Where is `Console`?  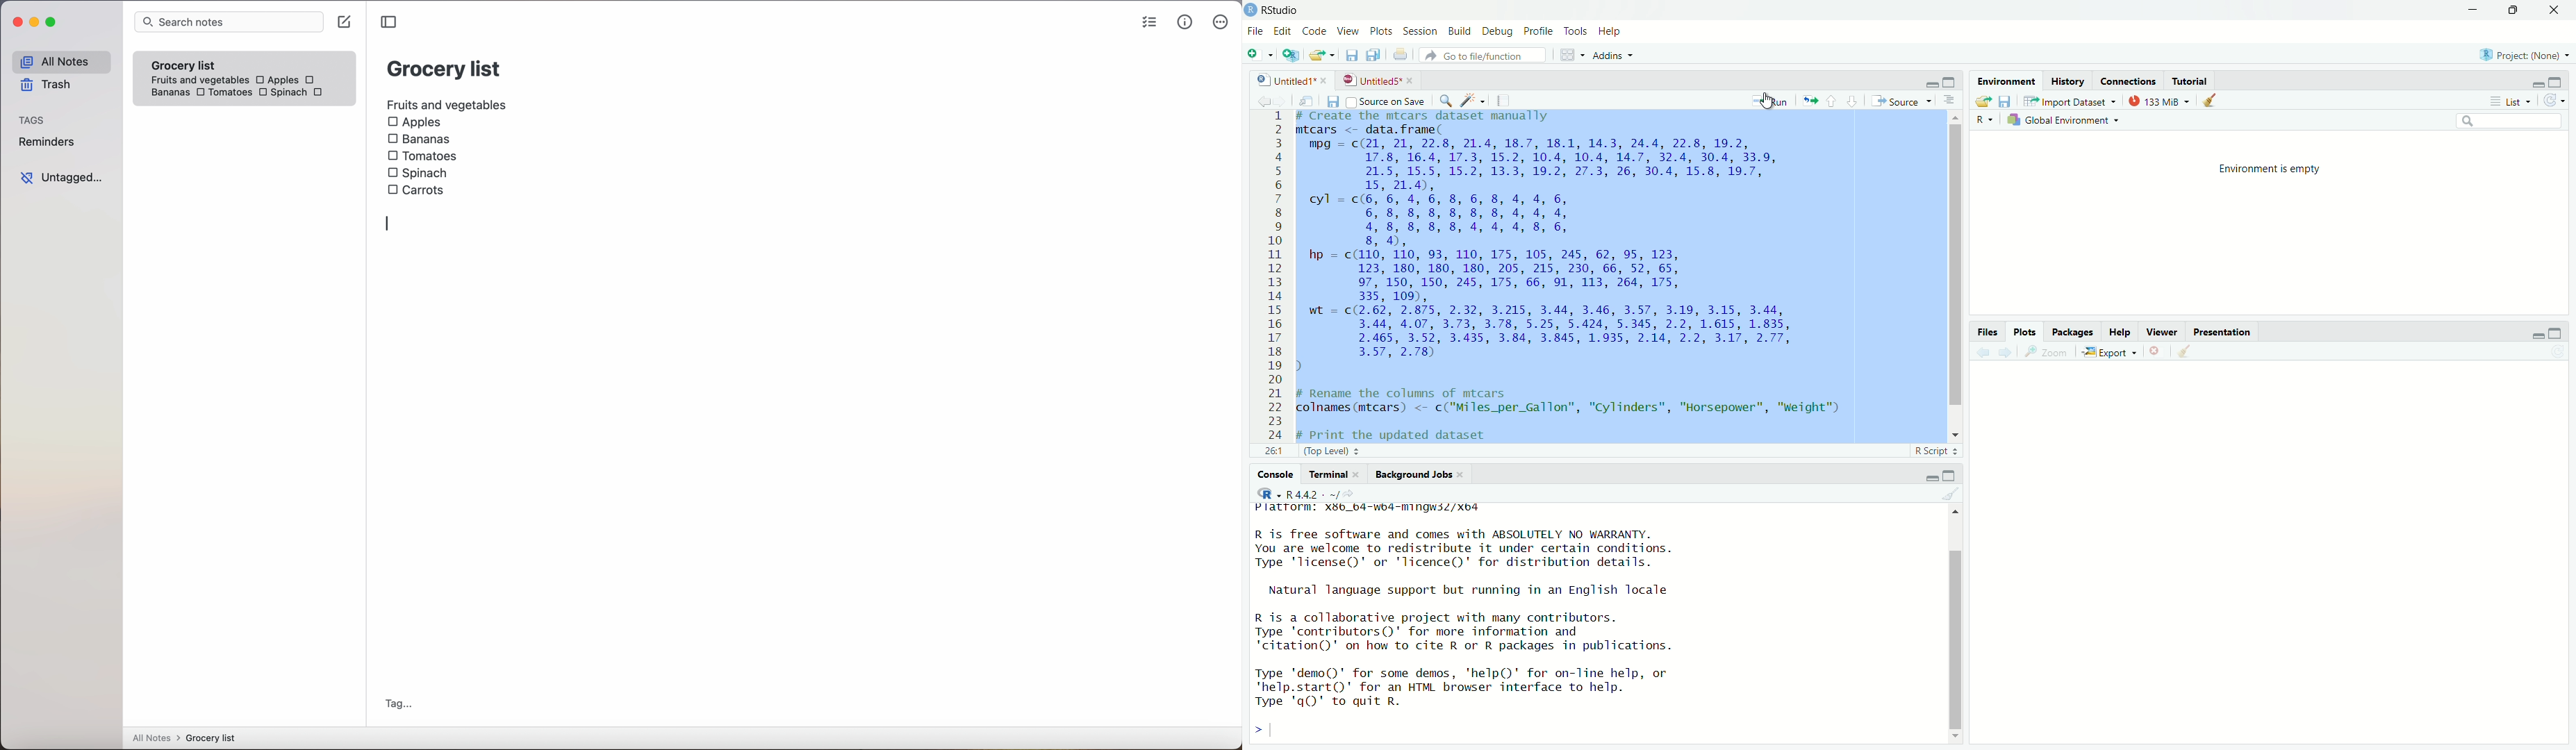 Console is located at coordinates (1273, 474).